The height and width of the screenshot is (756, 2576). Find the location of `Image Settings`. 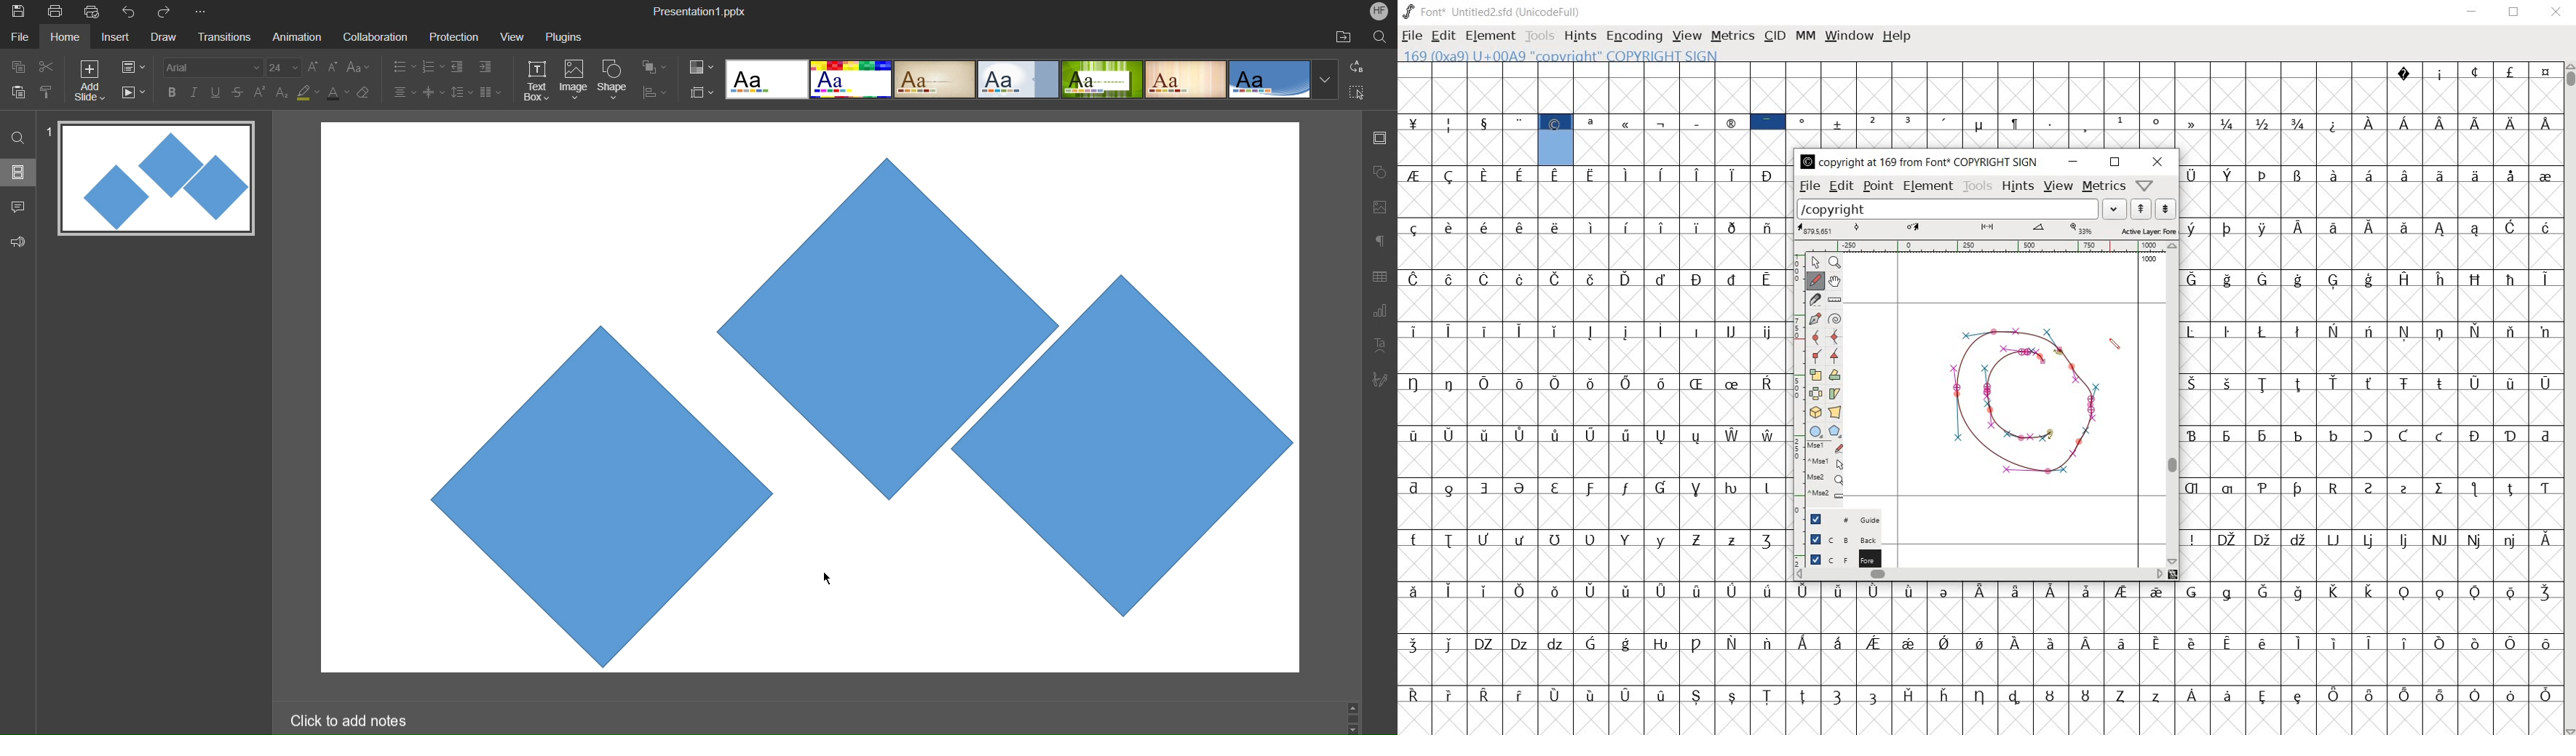

Image Settings is located at coordinates (1377, 207).